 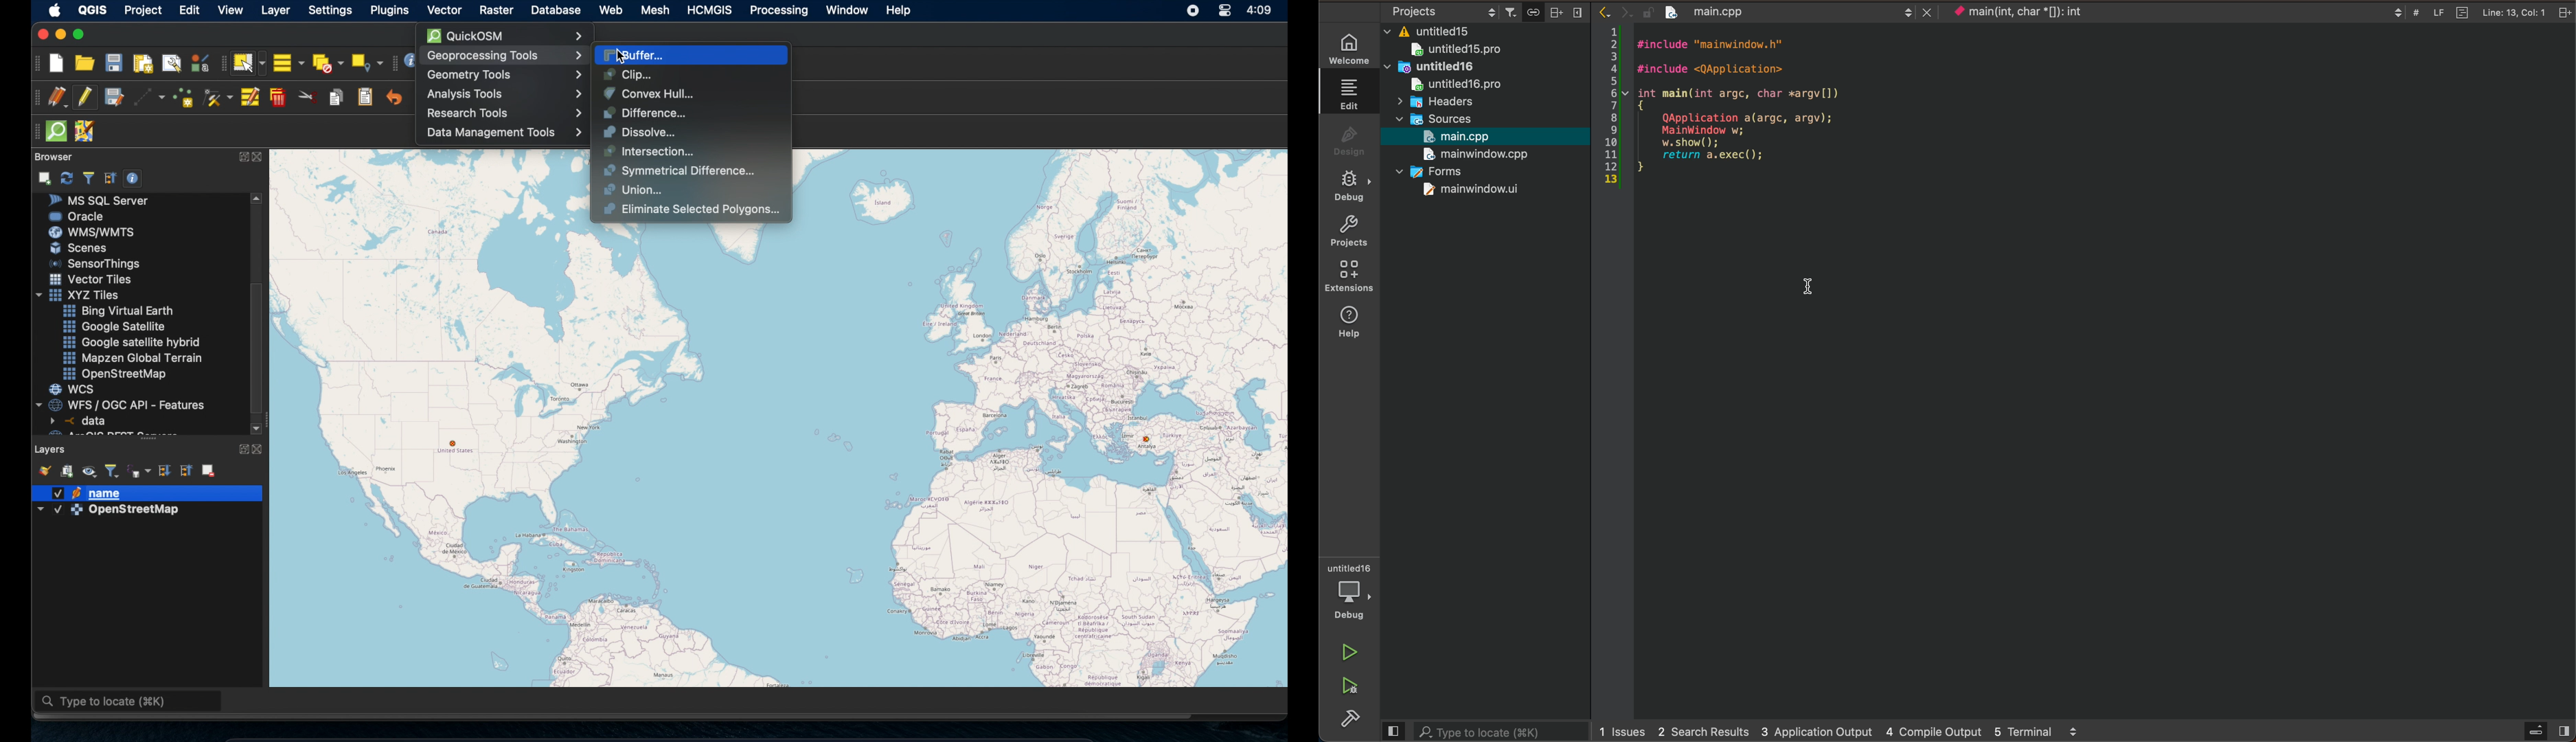 I want to click on google satellite, so click(x=113, y=327).